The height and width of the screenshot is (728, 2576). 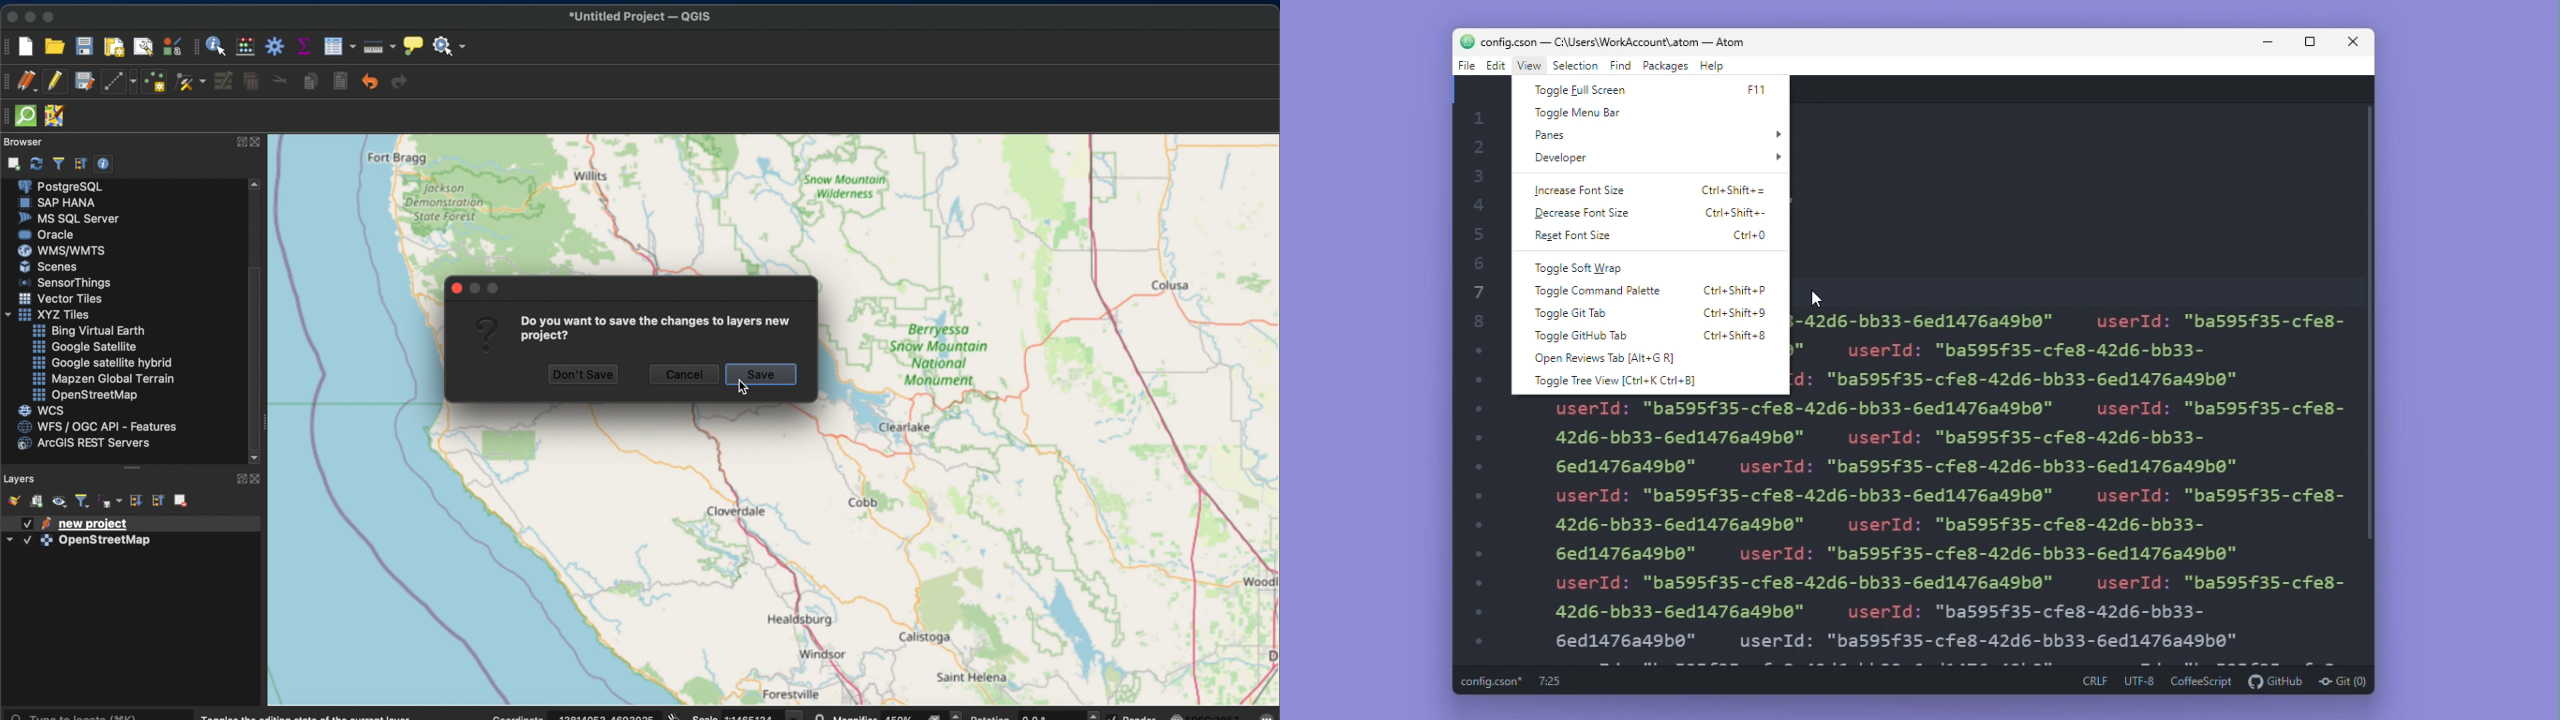 What do you see at coordinates (31, 17) in the screenshot?
I see `minimize` at bounding box center [31, 17].